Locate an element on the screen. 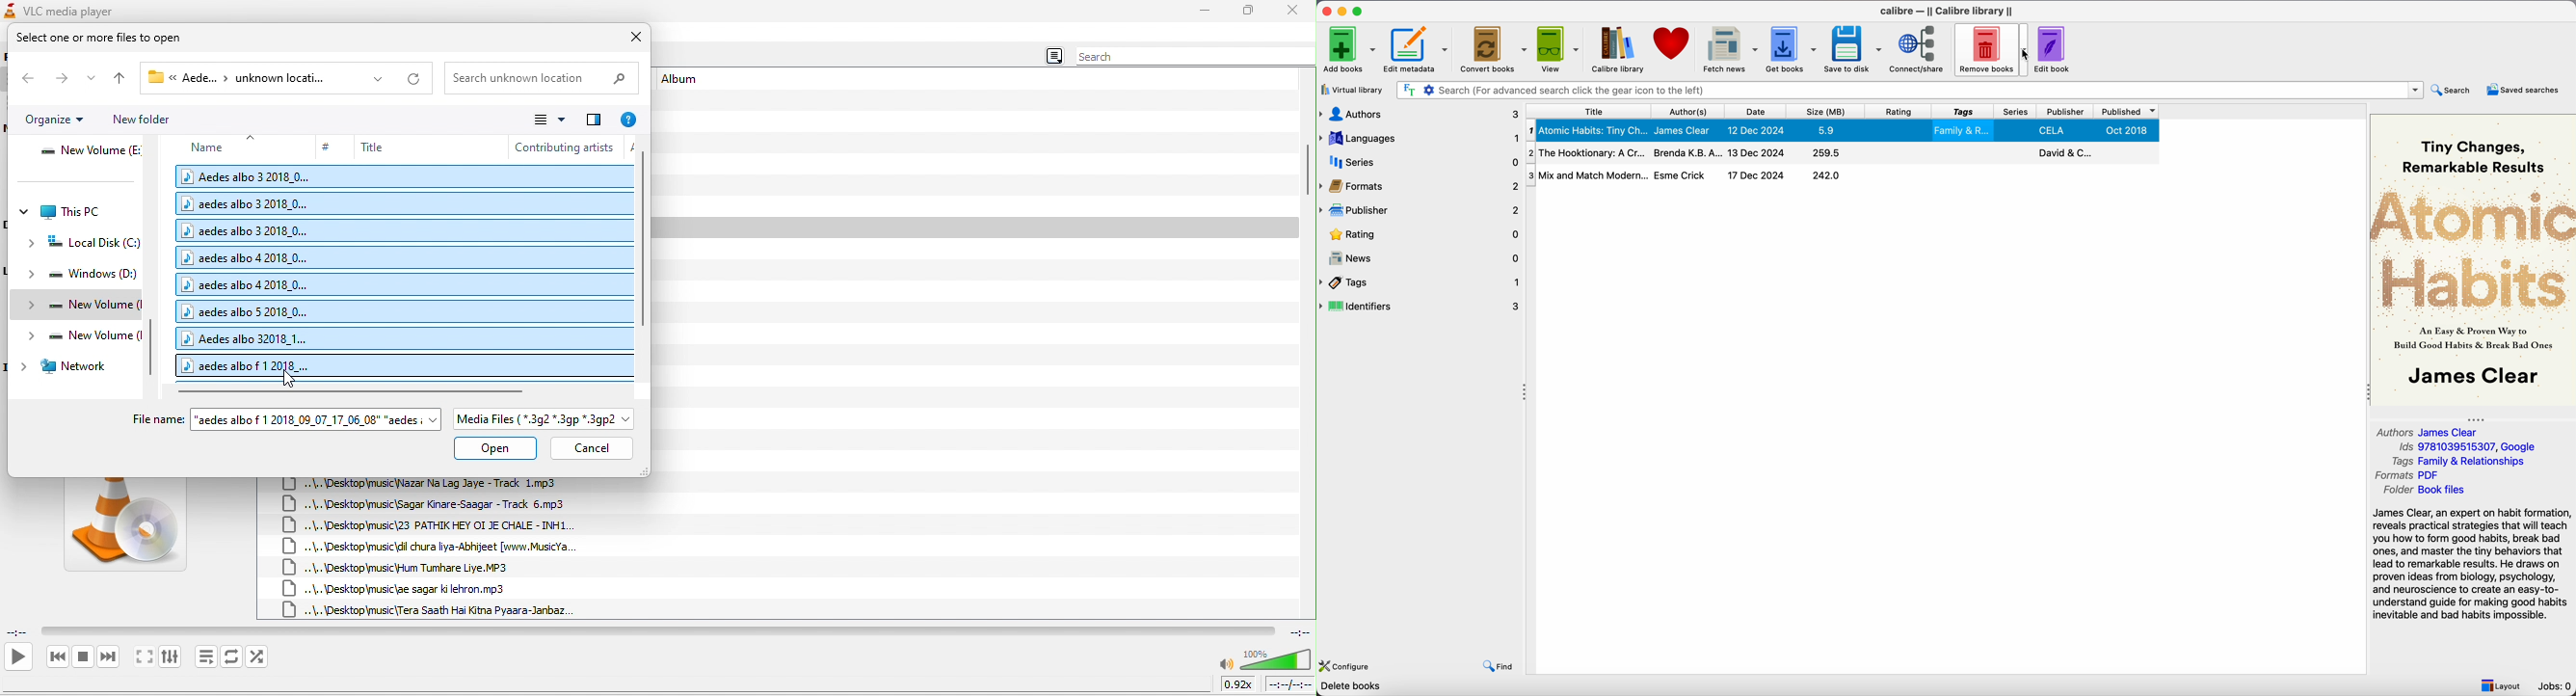  CELA is located at coordinates (2054, 130).